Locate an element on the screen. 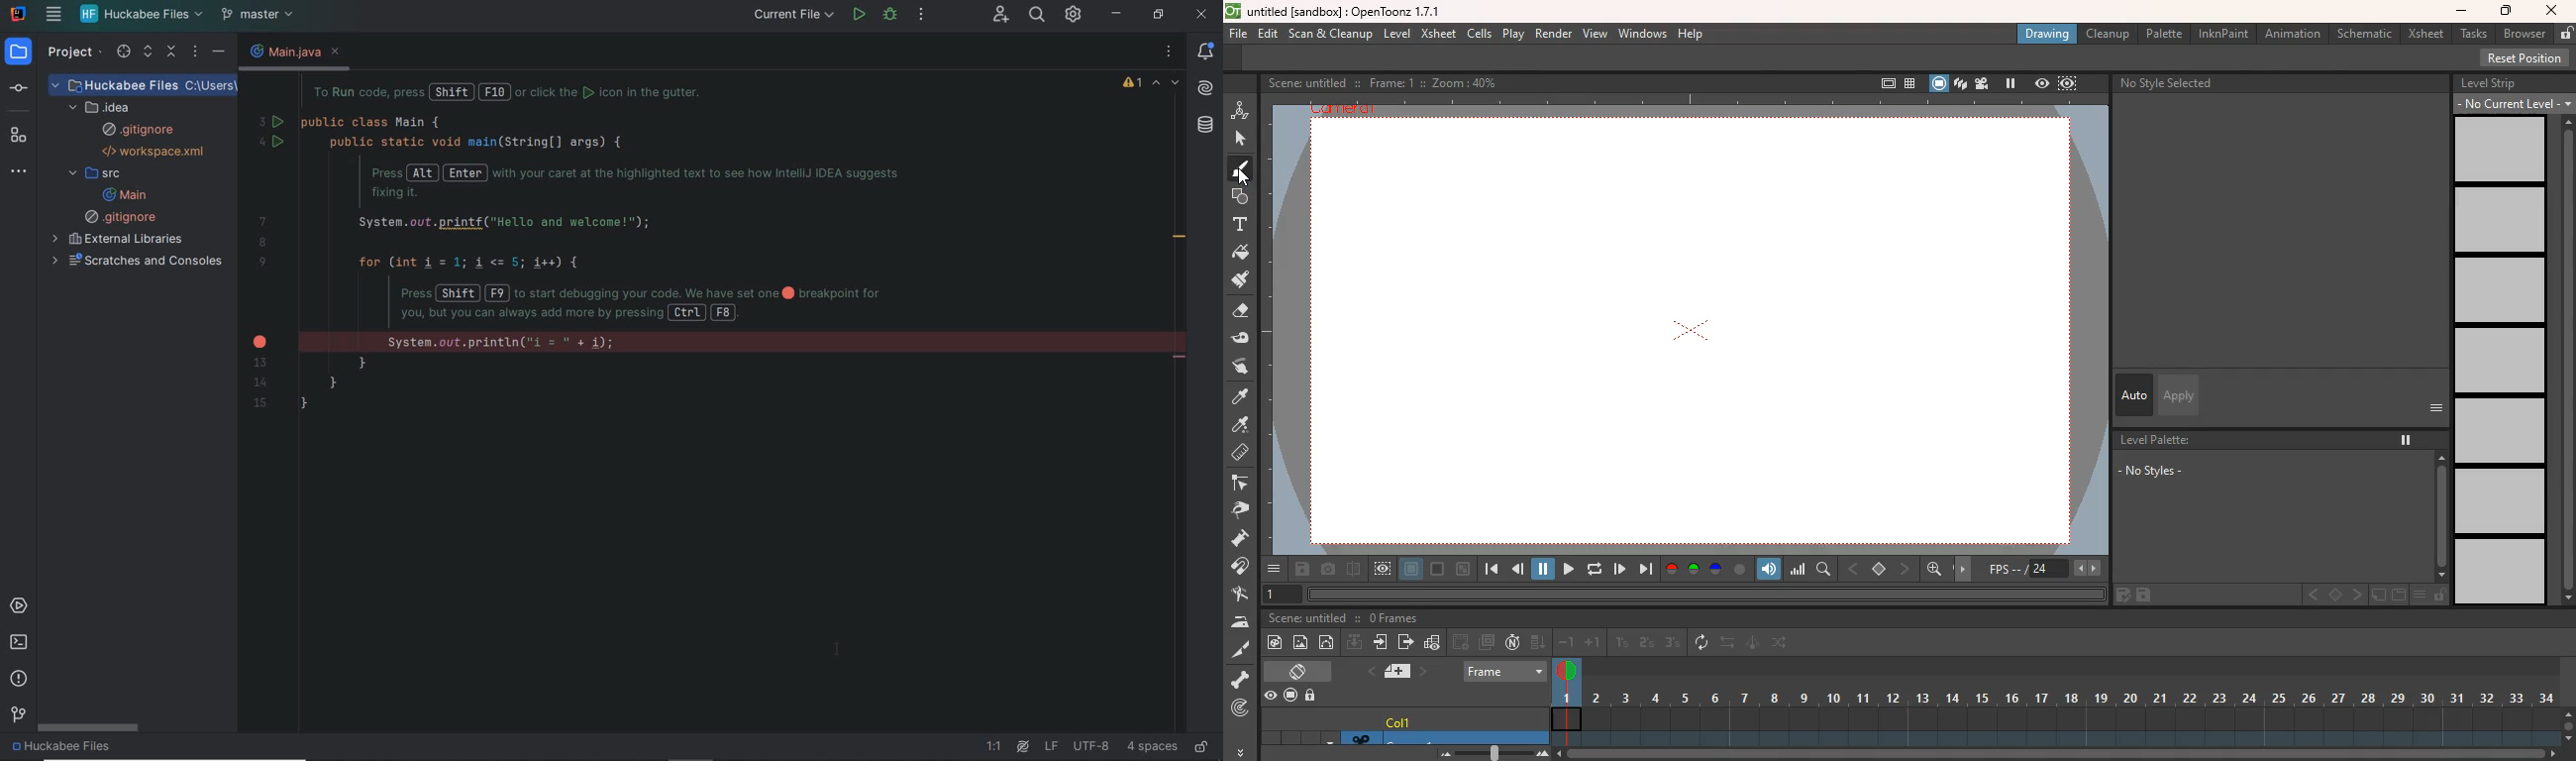 The height and width of the screenshot is (784, 2576). level is located at coordinates (1399, 33).